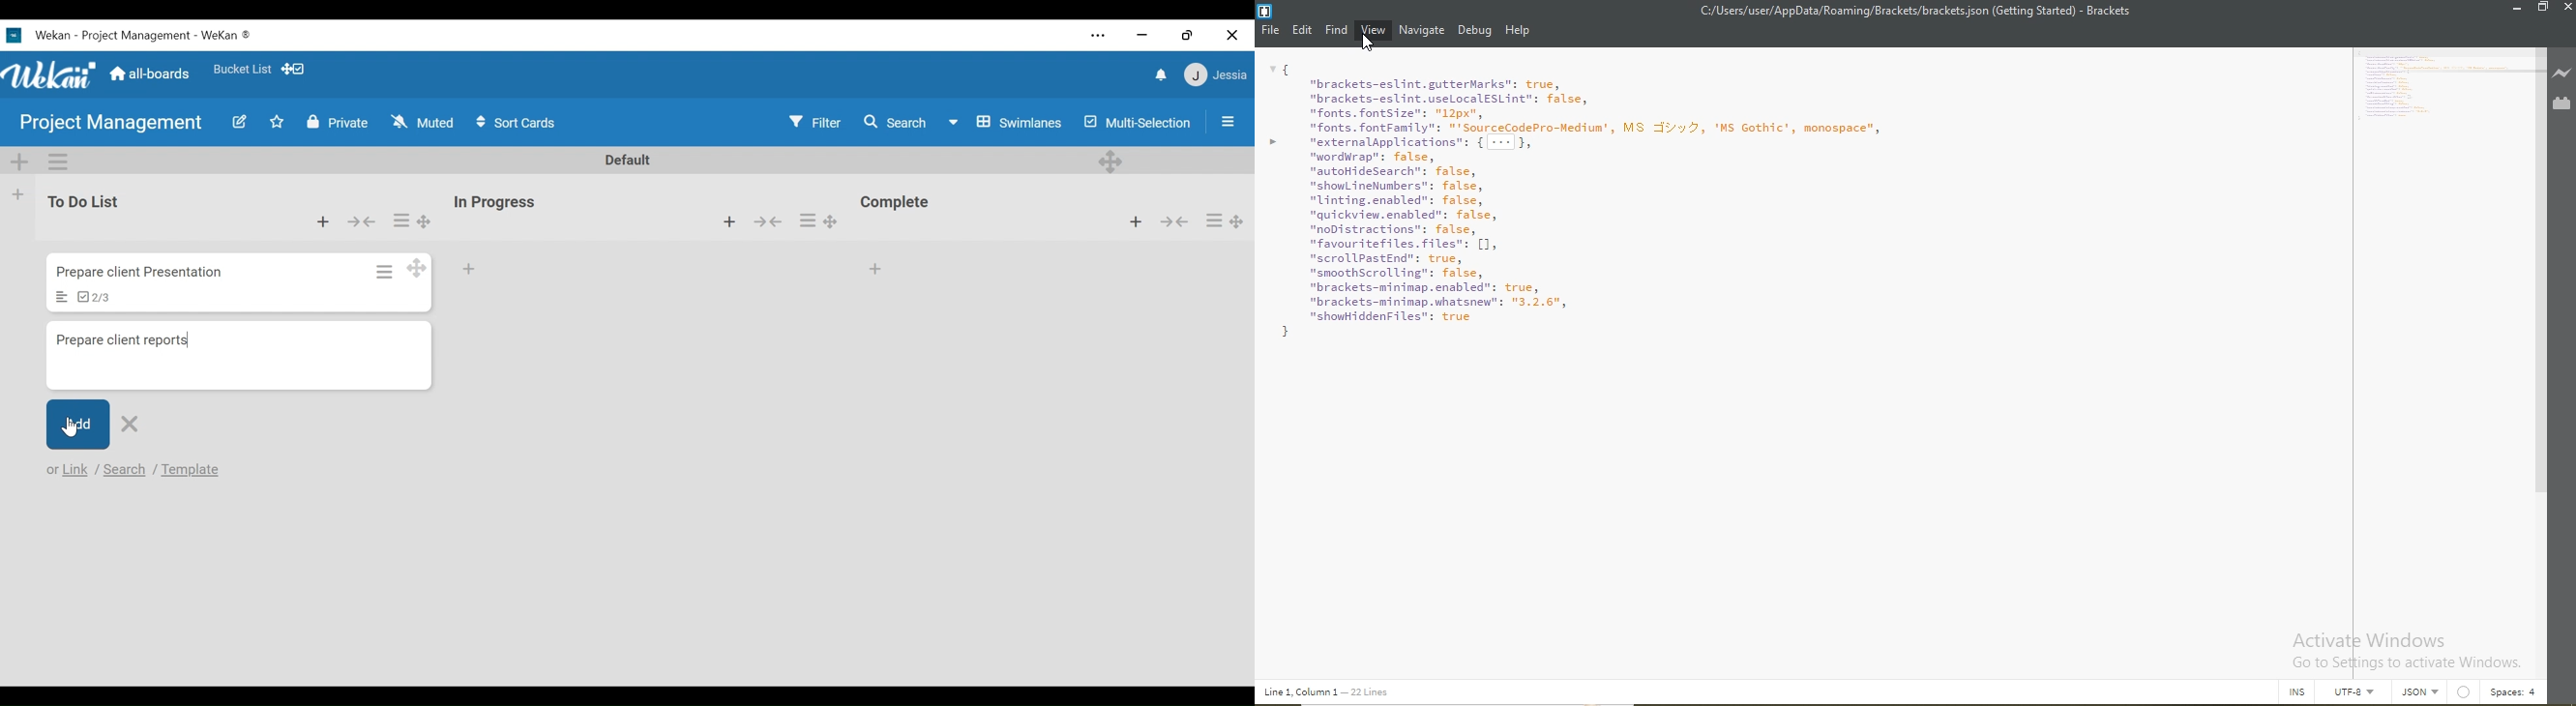  Describe the element at coordinates (1337, 30) in the screenshot. I see `Find` at that location.